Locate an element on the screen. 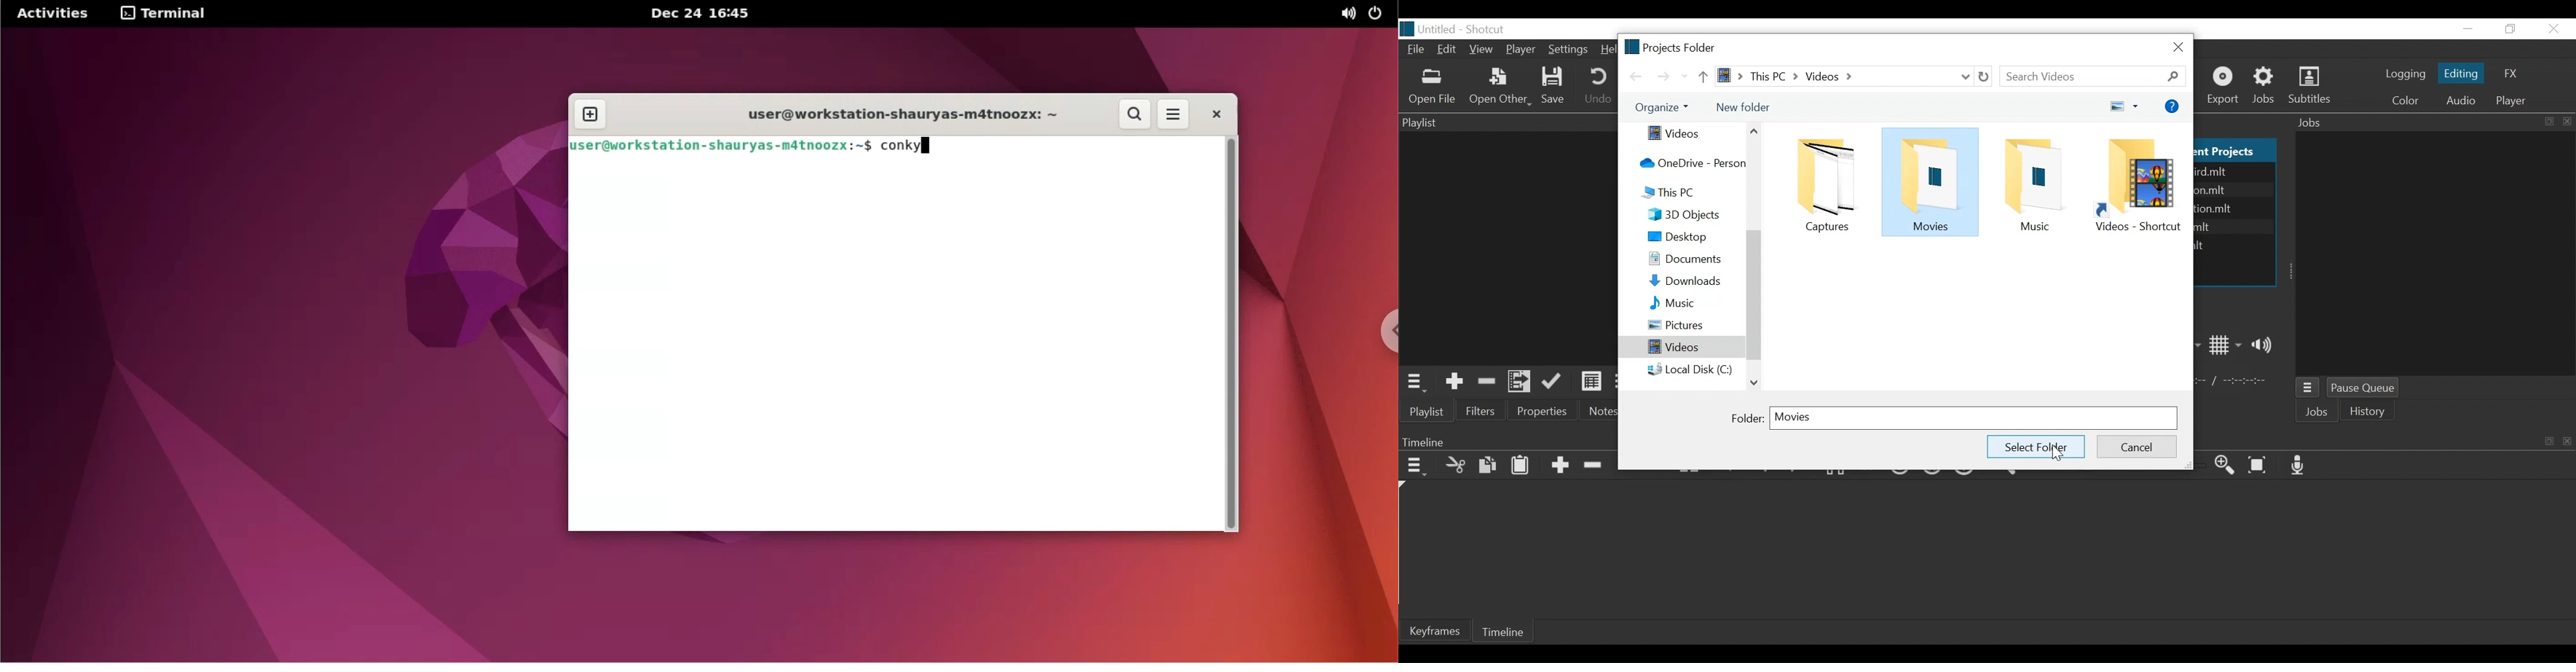 This screenshot has width=2576, height=672. logging is located at coordinates (2405, 76).